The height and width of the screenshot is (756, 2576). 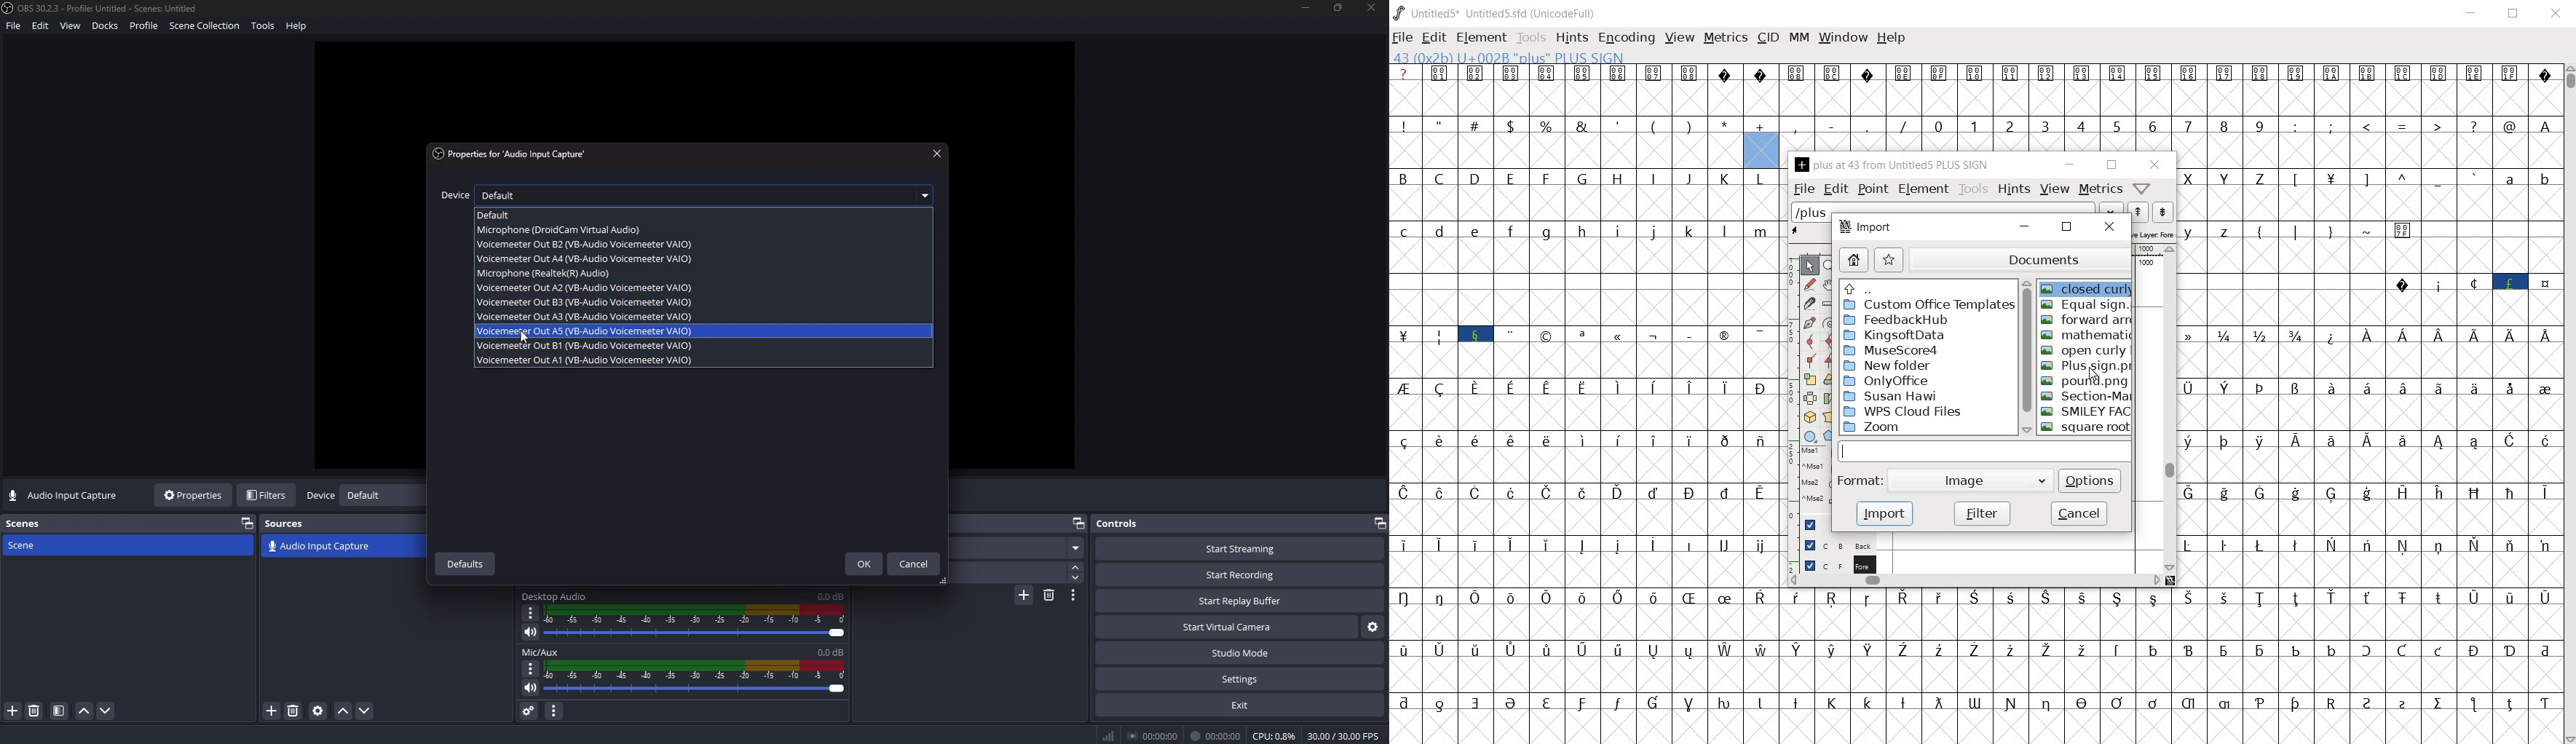 What do you see at coordinates (2144, 189) in the screenshot?
I see `Help/Window` at bounding box center [2144, 189].